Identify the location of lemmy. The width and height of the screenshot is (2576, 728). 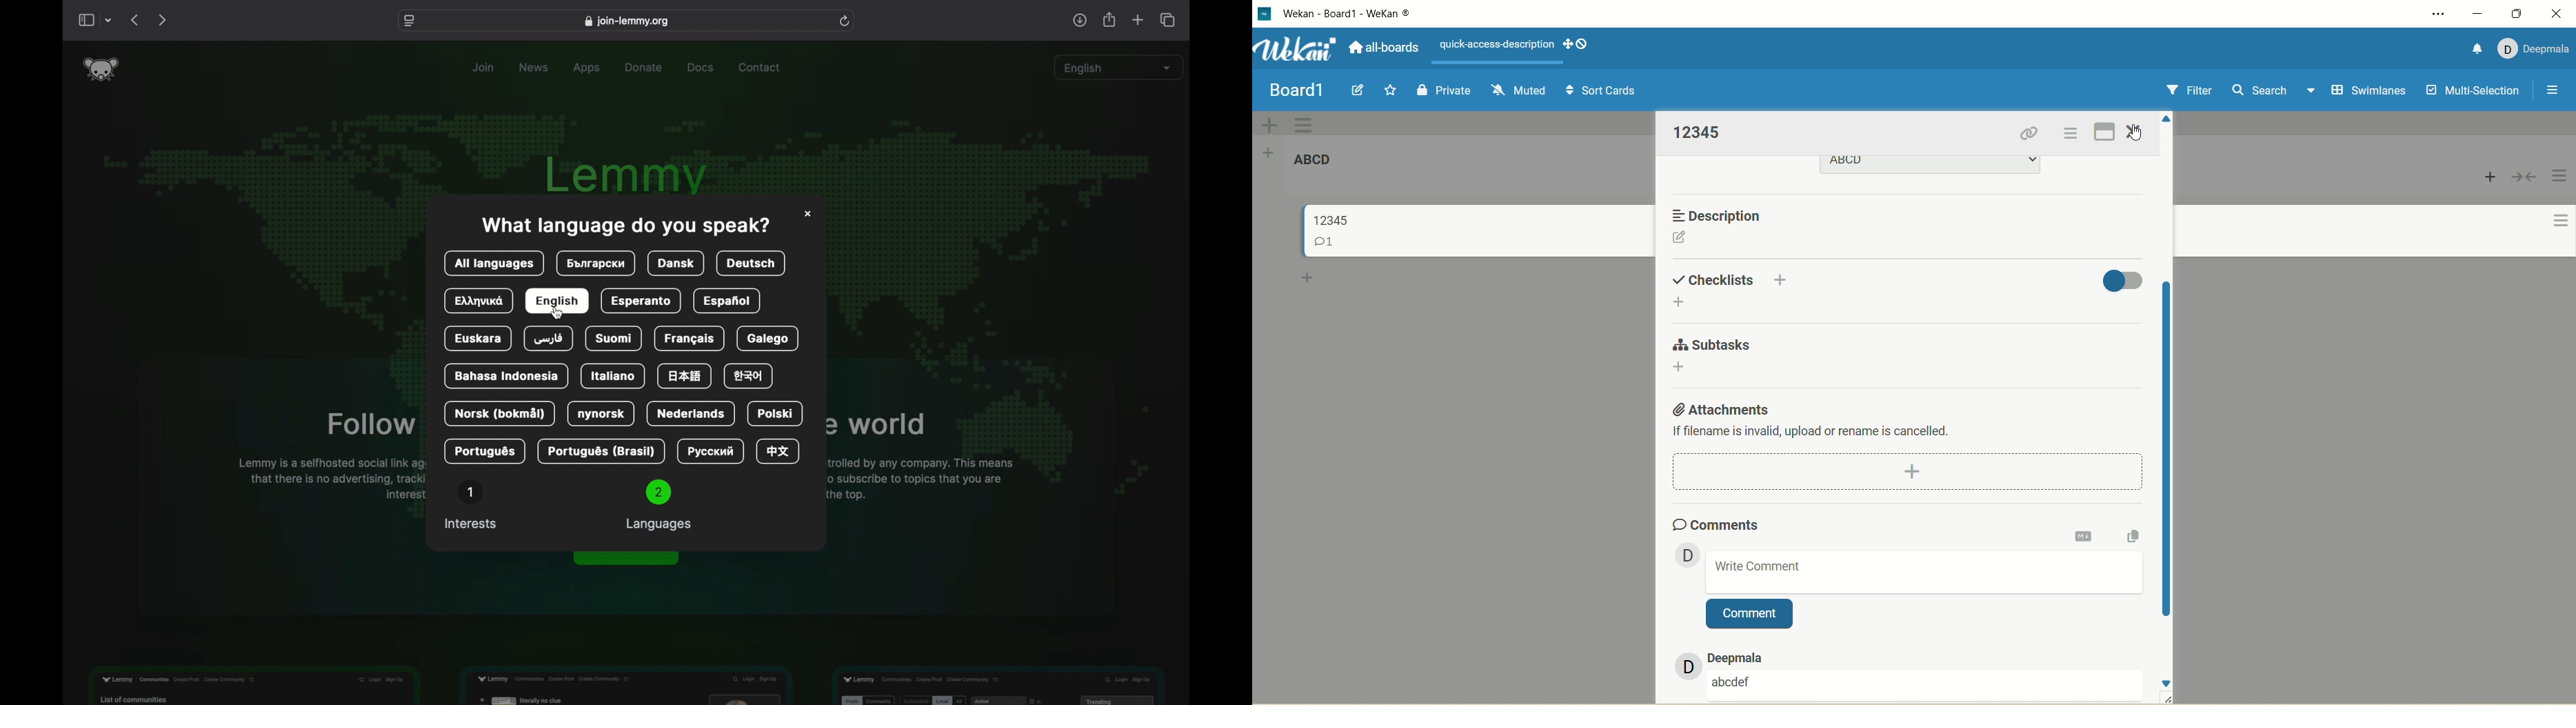
(101, 69).